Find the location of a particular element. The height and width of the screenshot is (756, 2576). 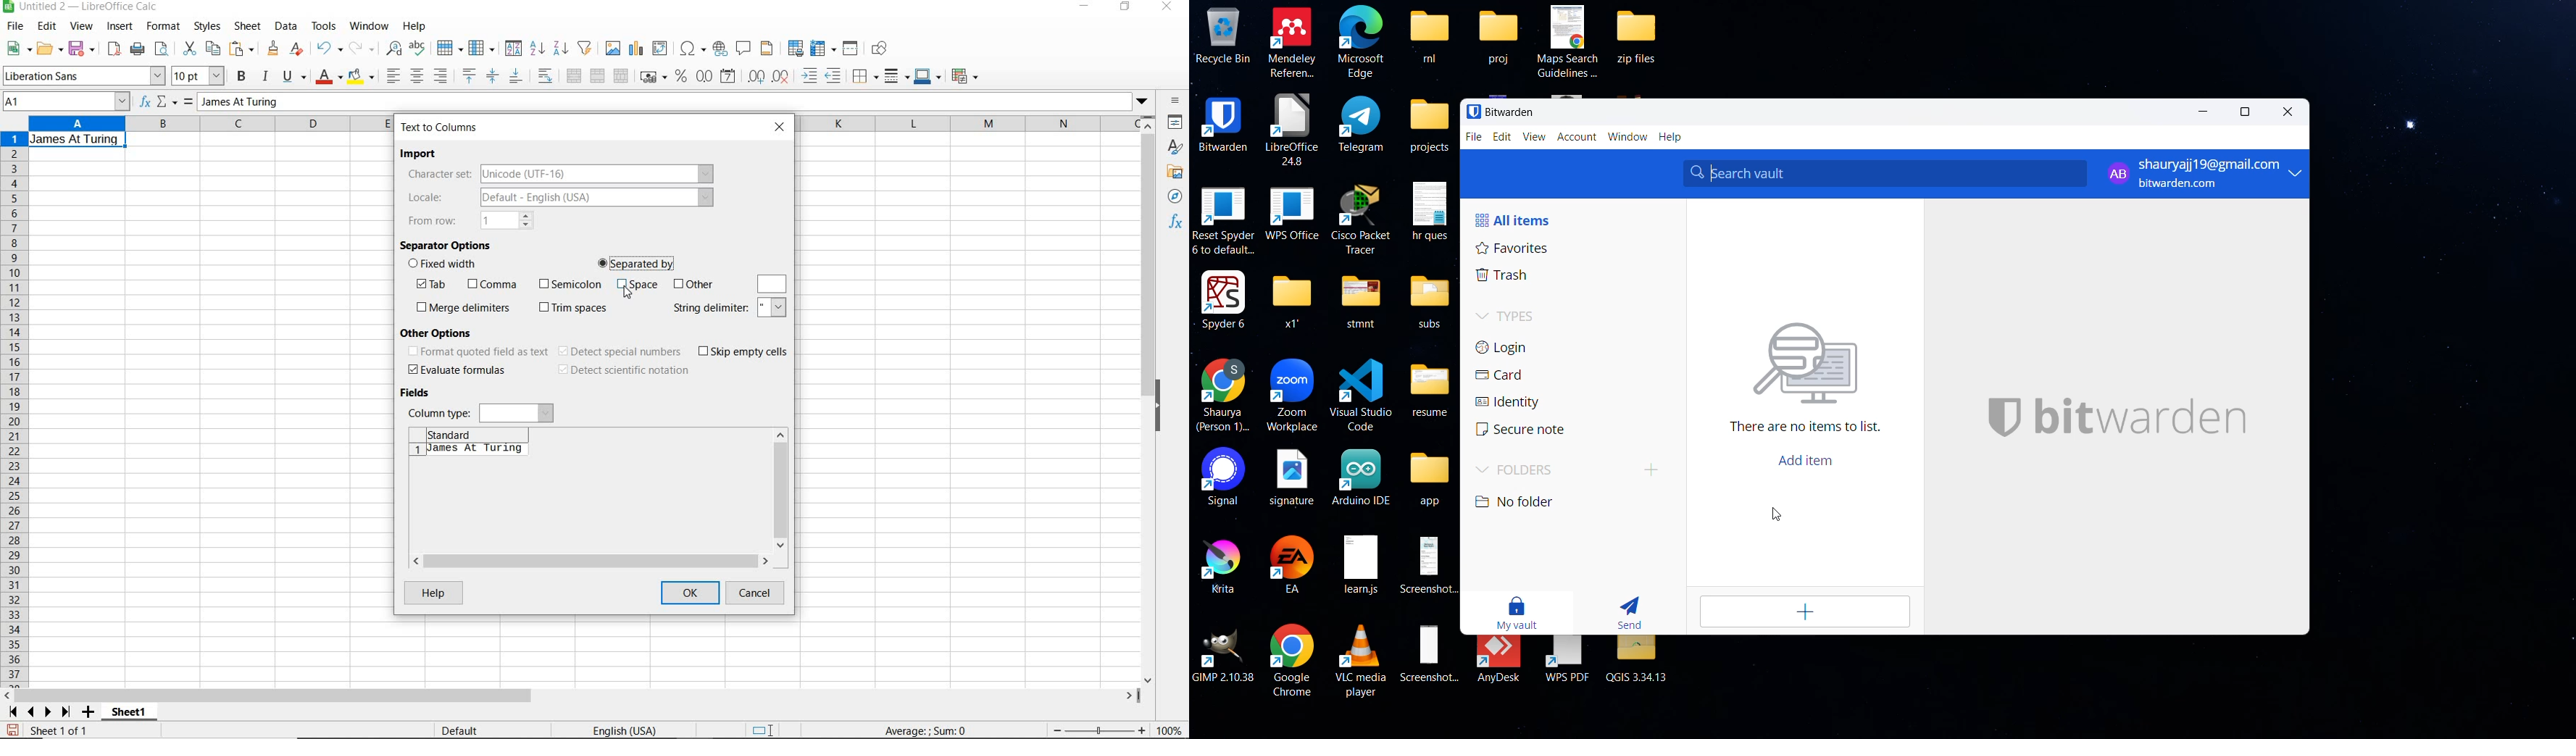

increase indent is located at coordinates (811, 76).